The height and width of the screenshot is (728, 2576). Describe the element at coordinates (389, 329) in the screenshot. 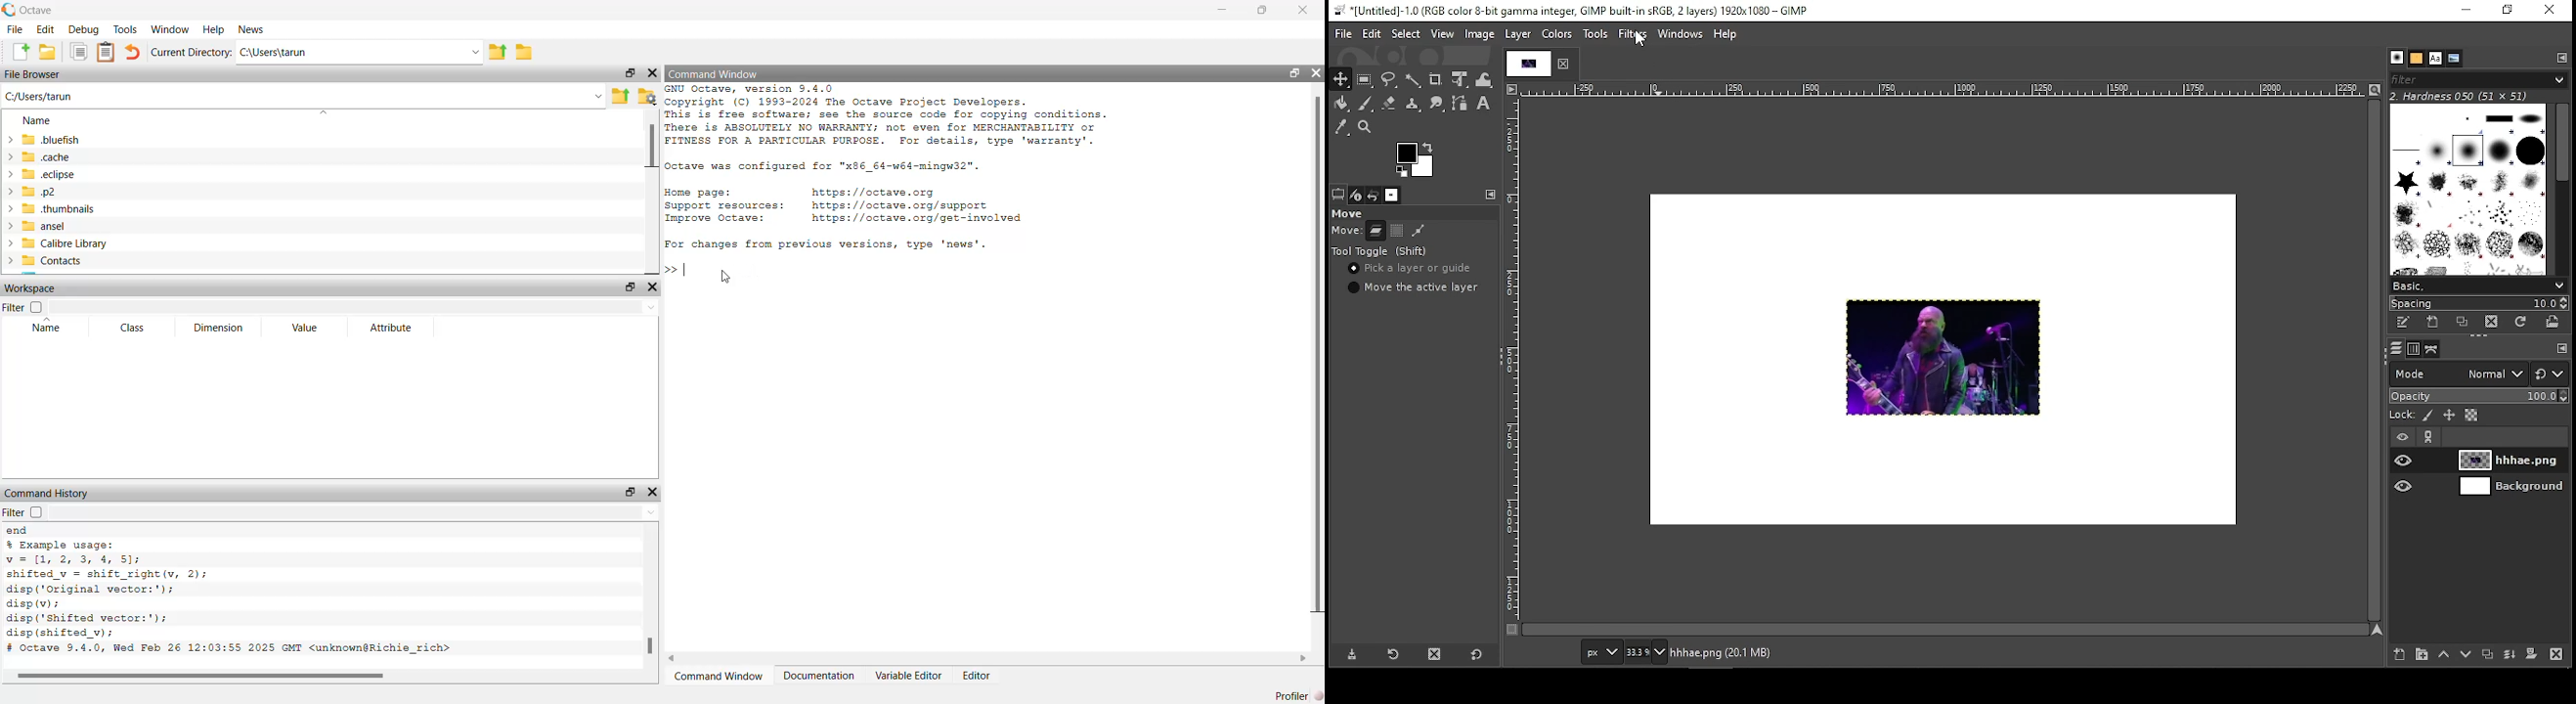

I see `attribute` at that location.